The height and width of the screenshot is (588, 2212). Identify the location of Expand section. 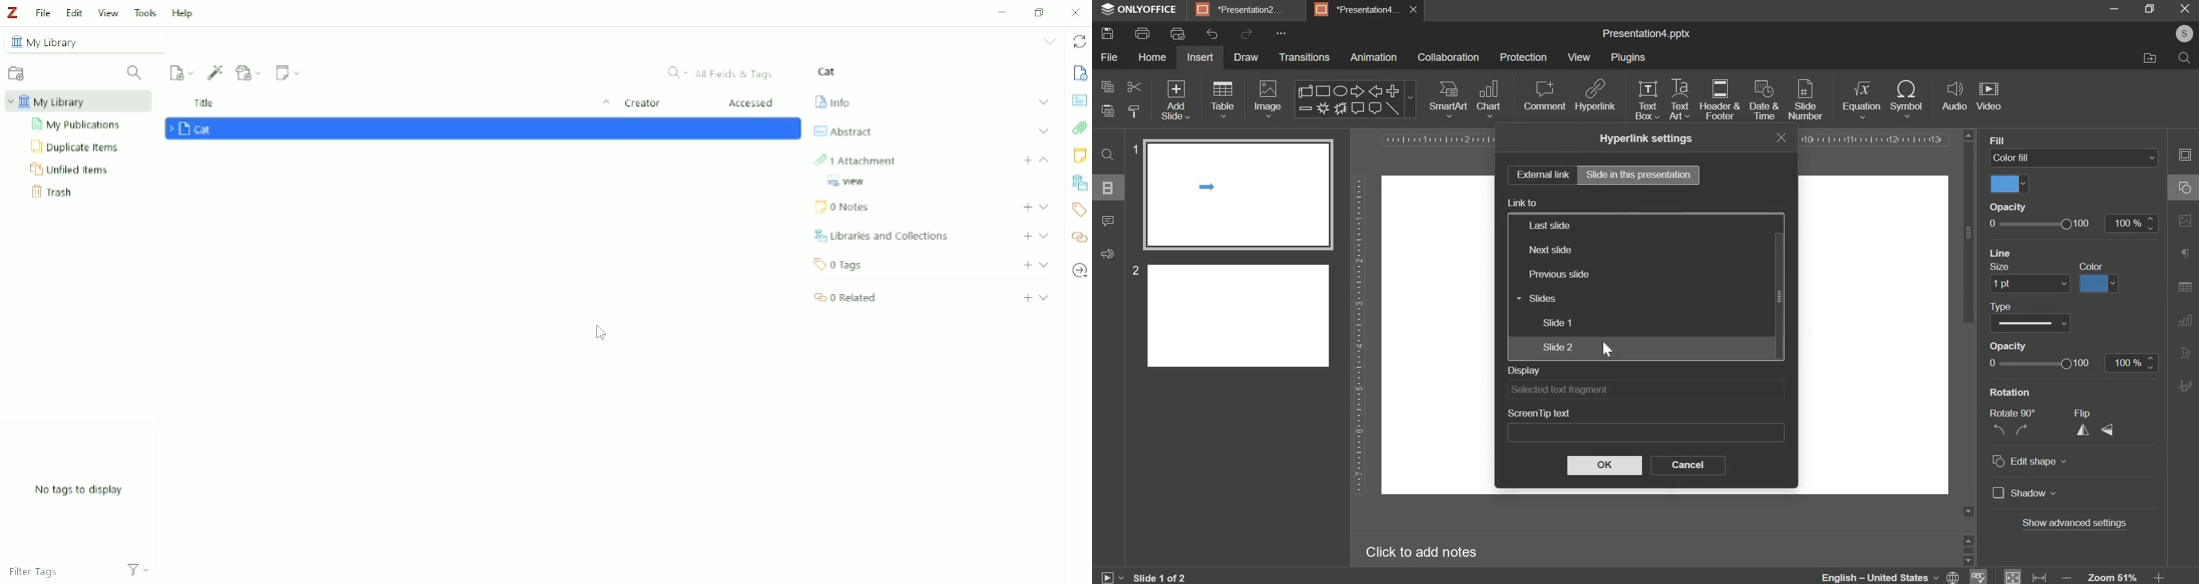
(1044, 102).